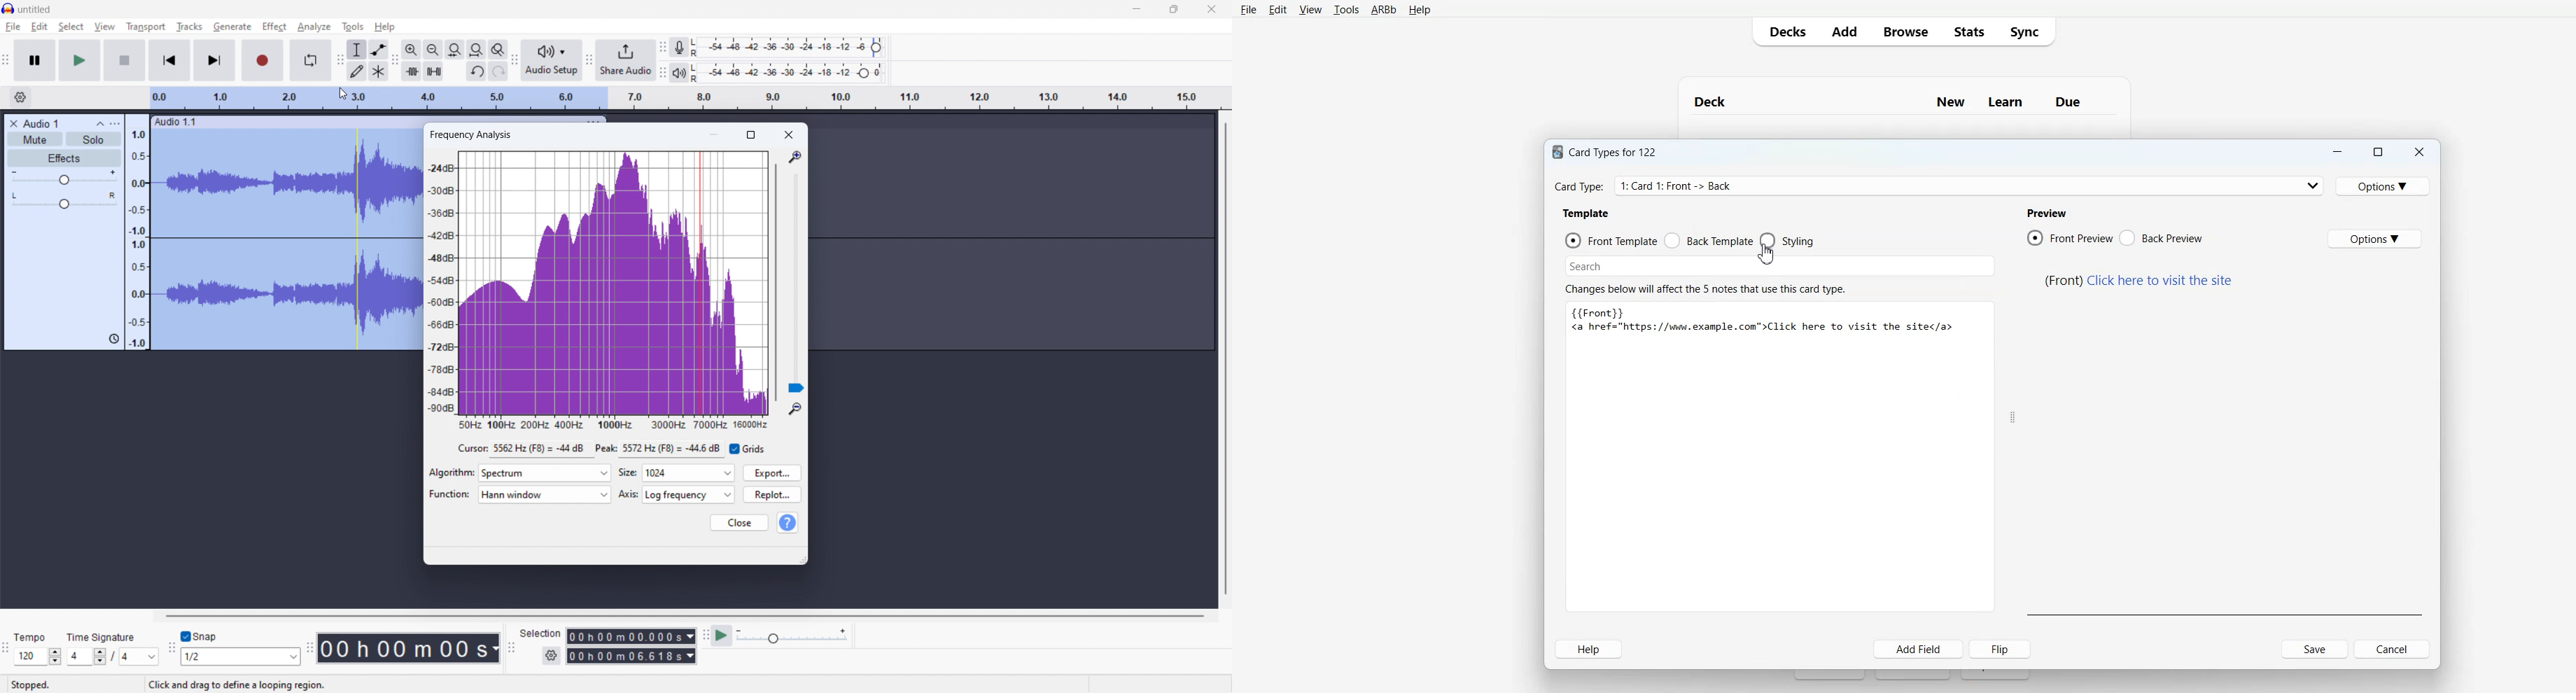 This screenshot has height=700, width=2576. Describe the element at coordinates (1224, 357) in the screenshot. I see `vertical scrollbar` at that location.